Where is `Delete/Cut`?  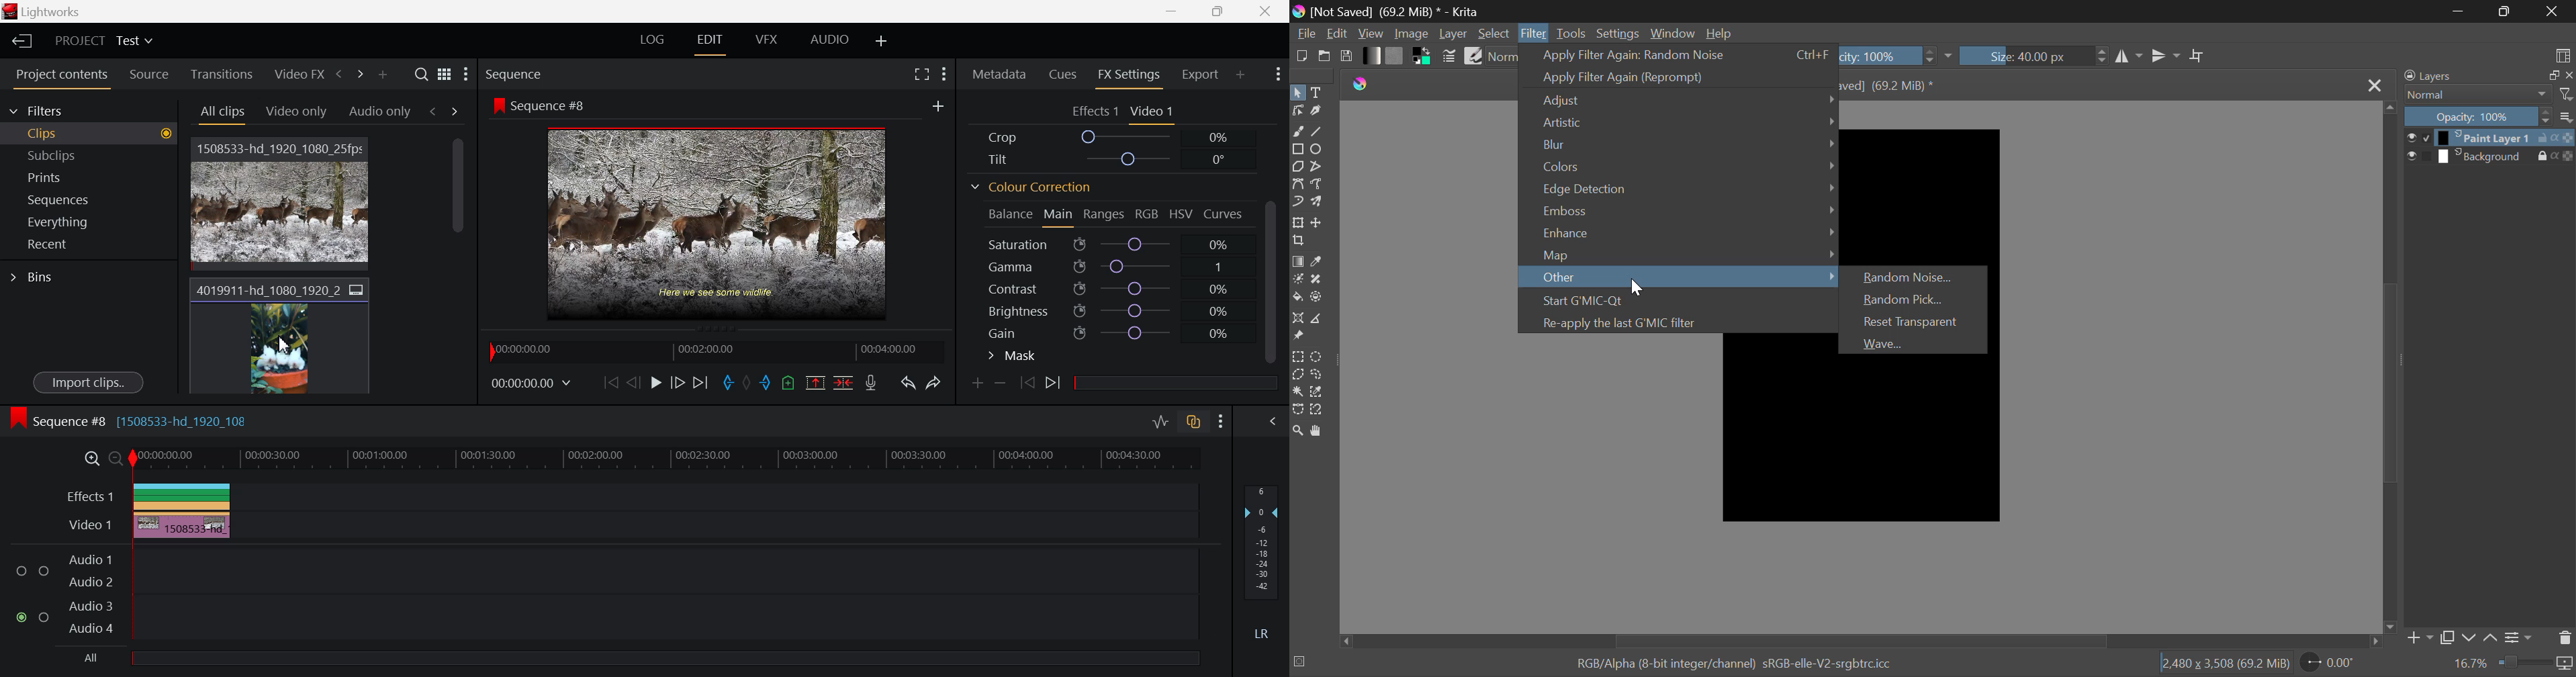
Delete/Cut is located at coordinates (842, 384).